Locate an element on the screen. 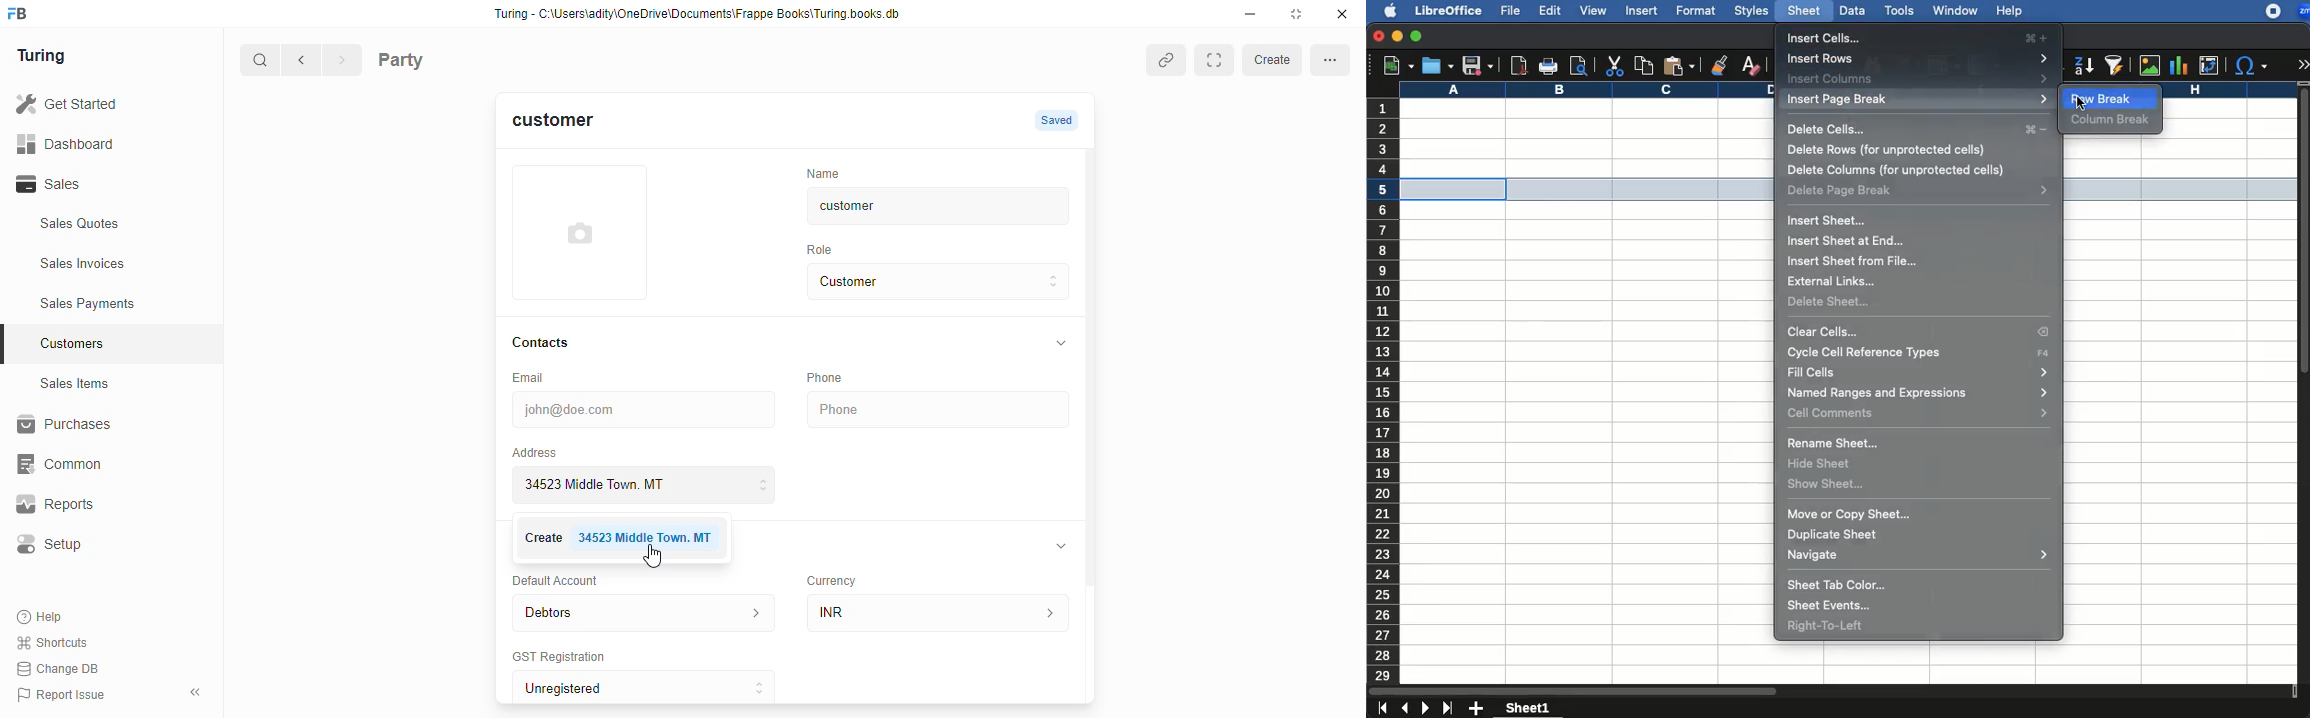 The height and width of the screenshot is (728, 2324). create is located at coordinates (1271, 61).